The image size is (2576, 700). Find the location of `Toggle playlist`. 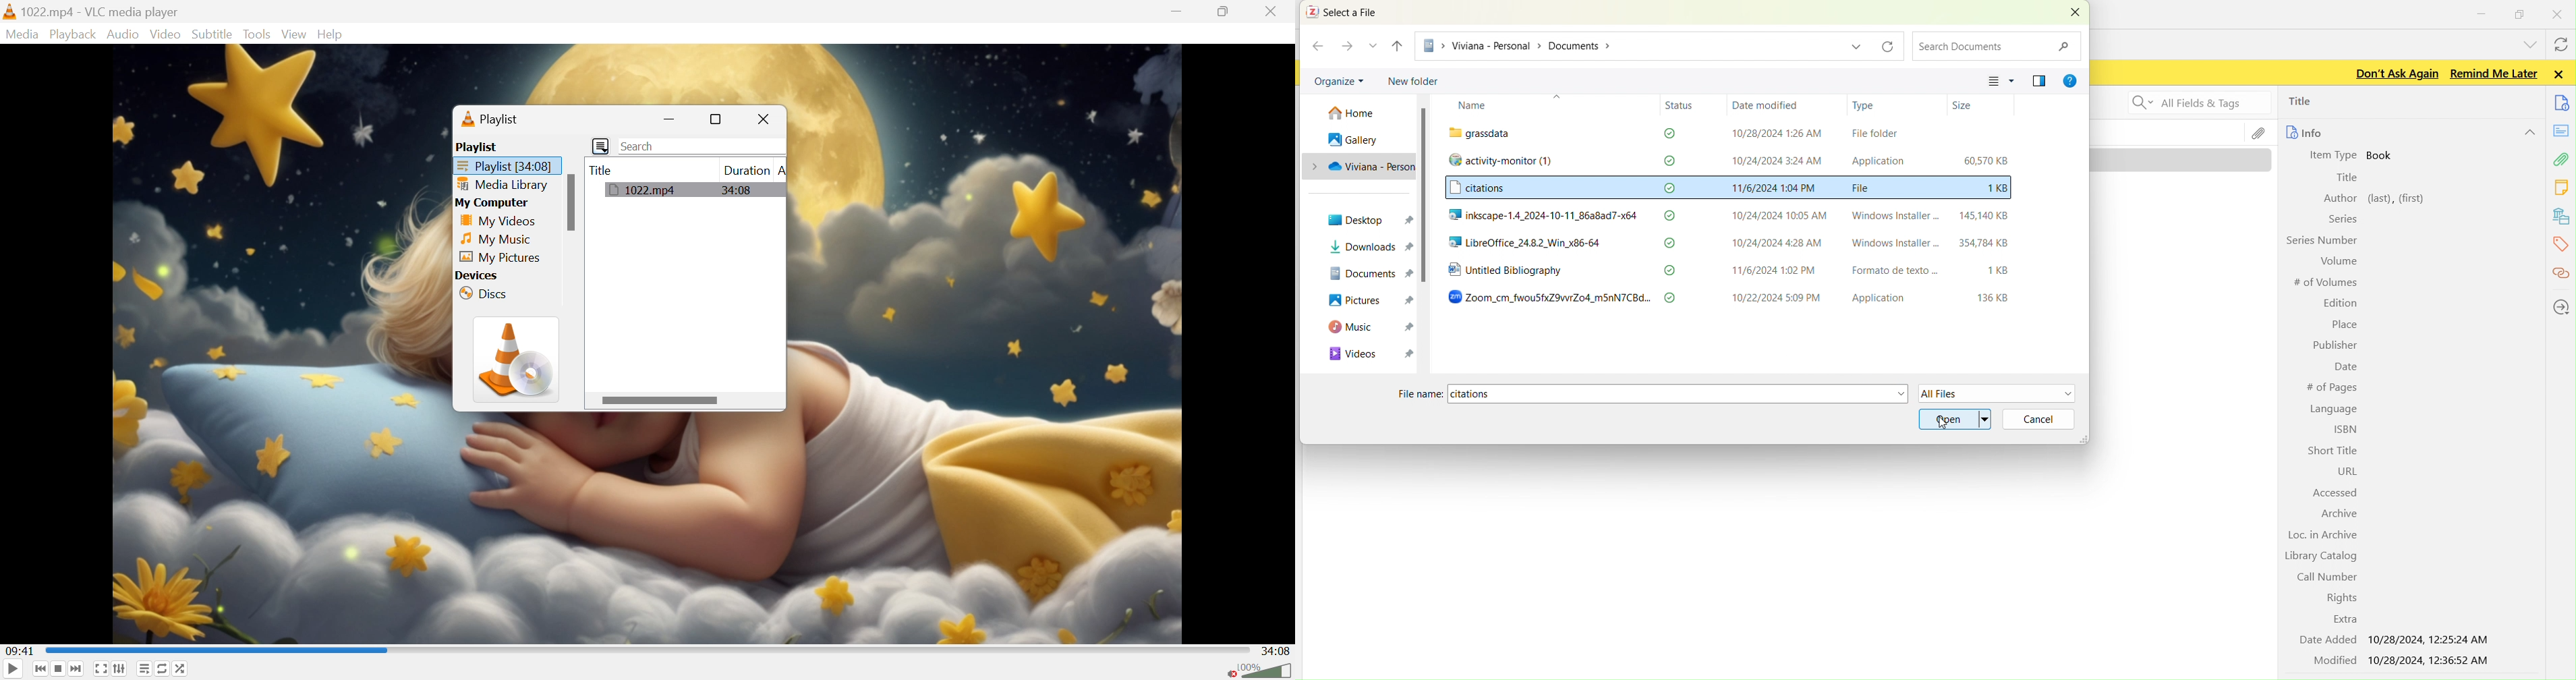

Toggle playlist is located at coordinates (146, 668).